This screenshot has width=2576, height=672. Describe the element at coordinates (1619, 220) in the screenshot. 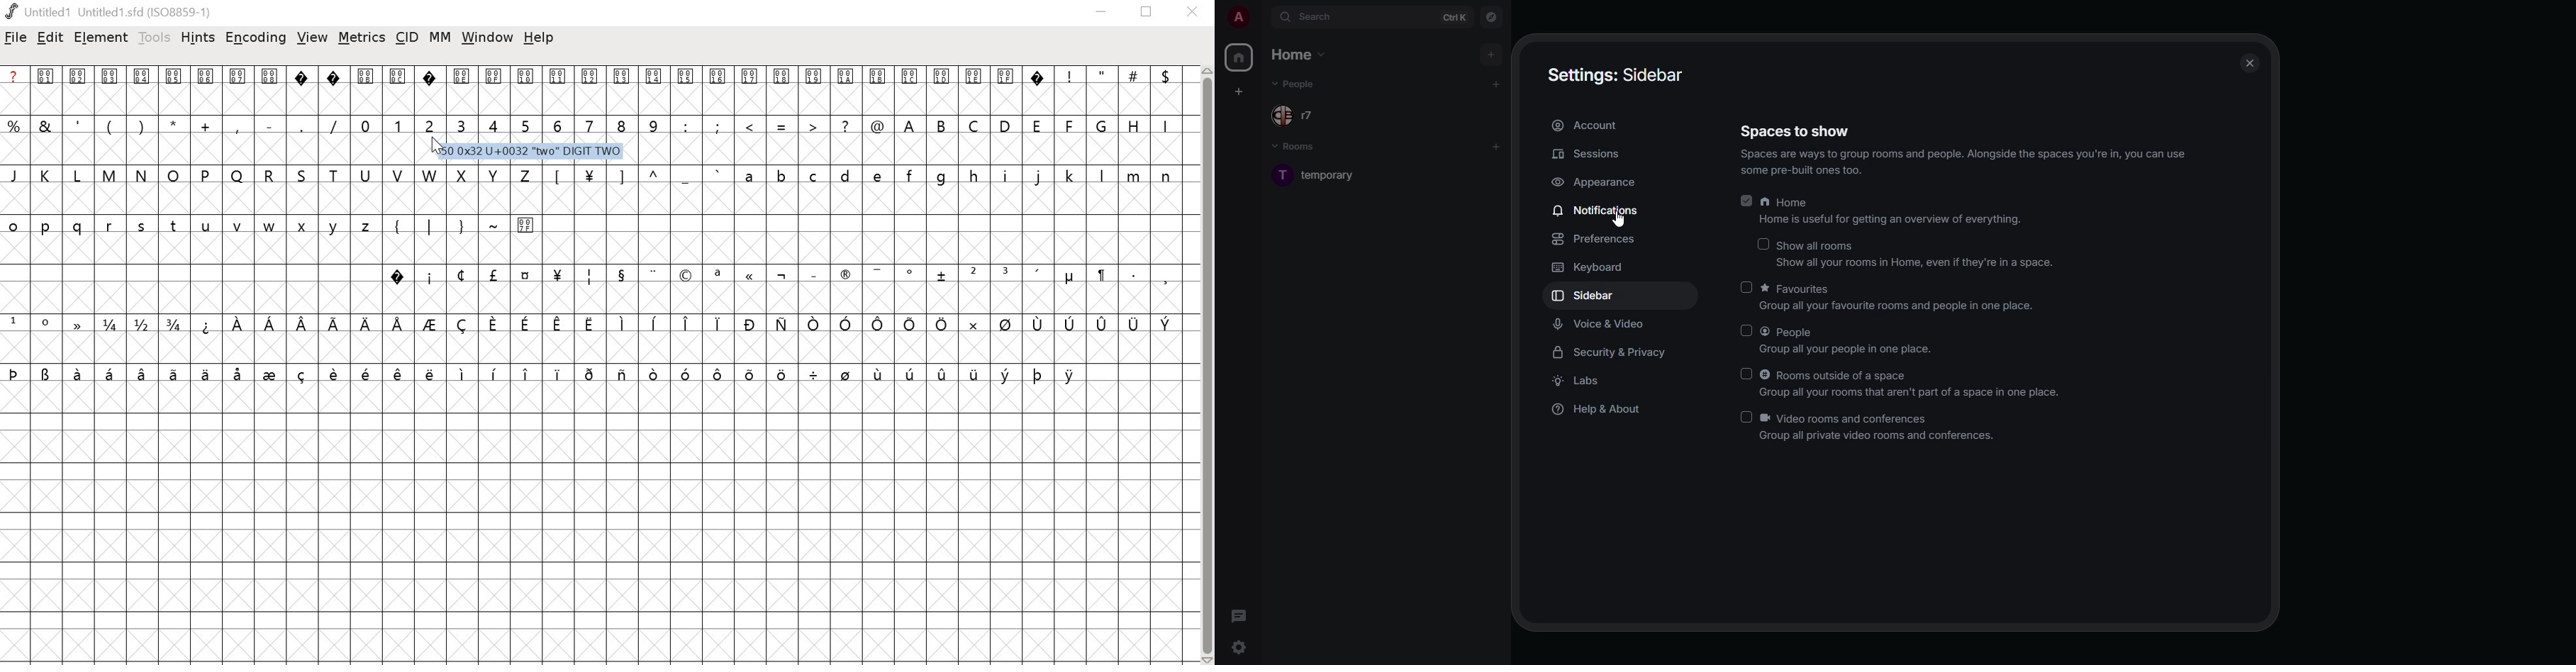

I see `cursor` at that location.